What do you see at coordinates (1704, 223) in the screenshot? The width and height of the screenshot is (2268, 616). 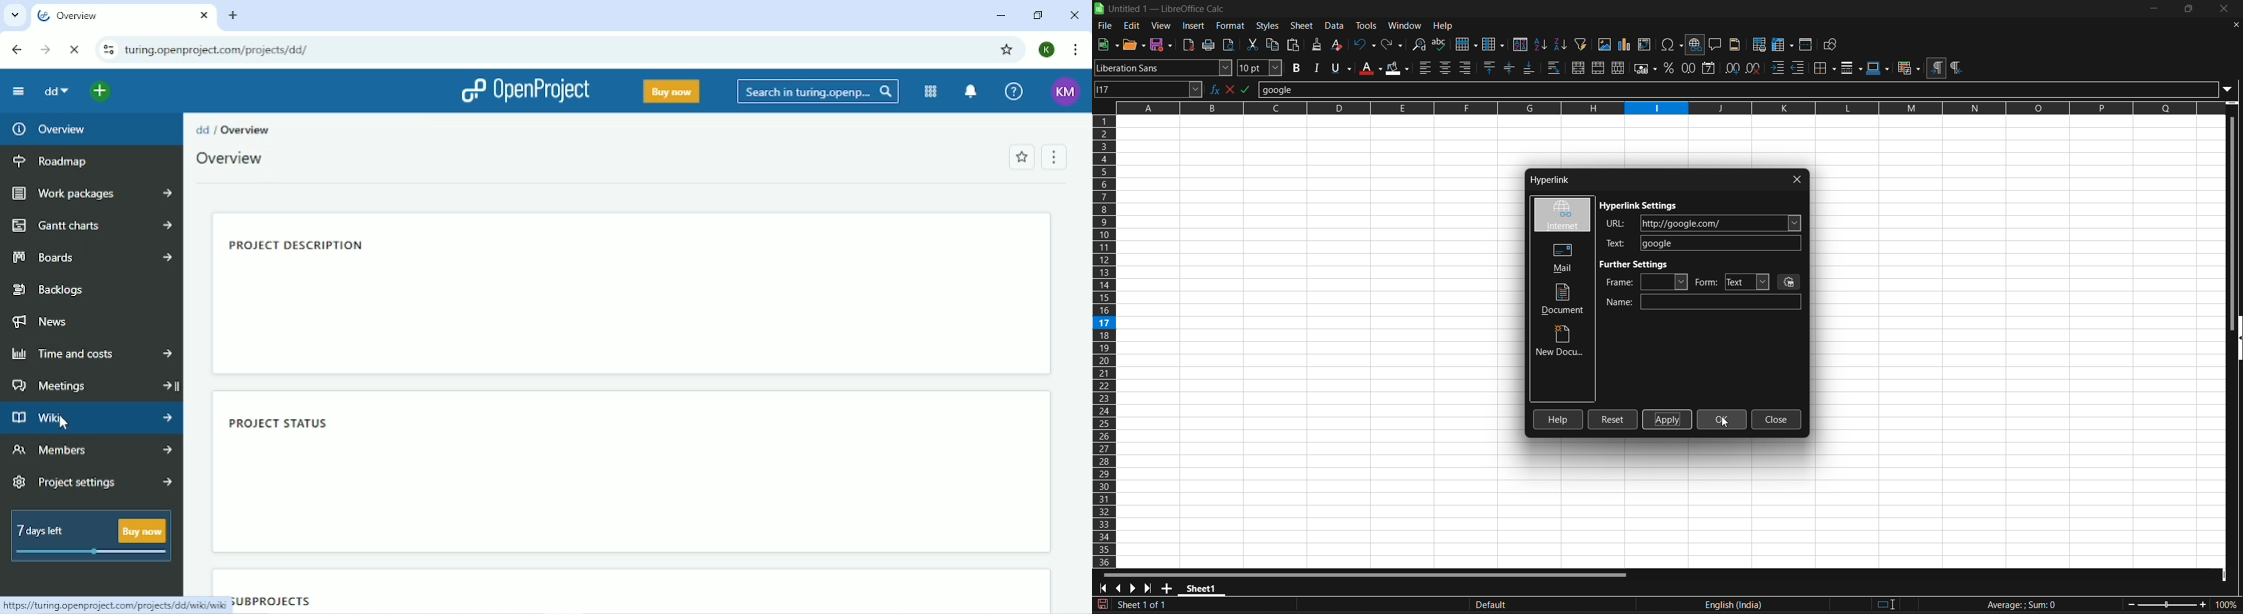 I see `typed google.com in URL field` at bounding box center [1704, 223].